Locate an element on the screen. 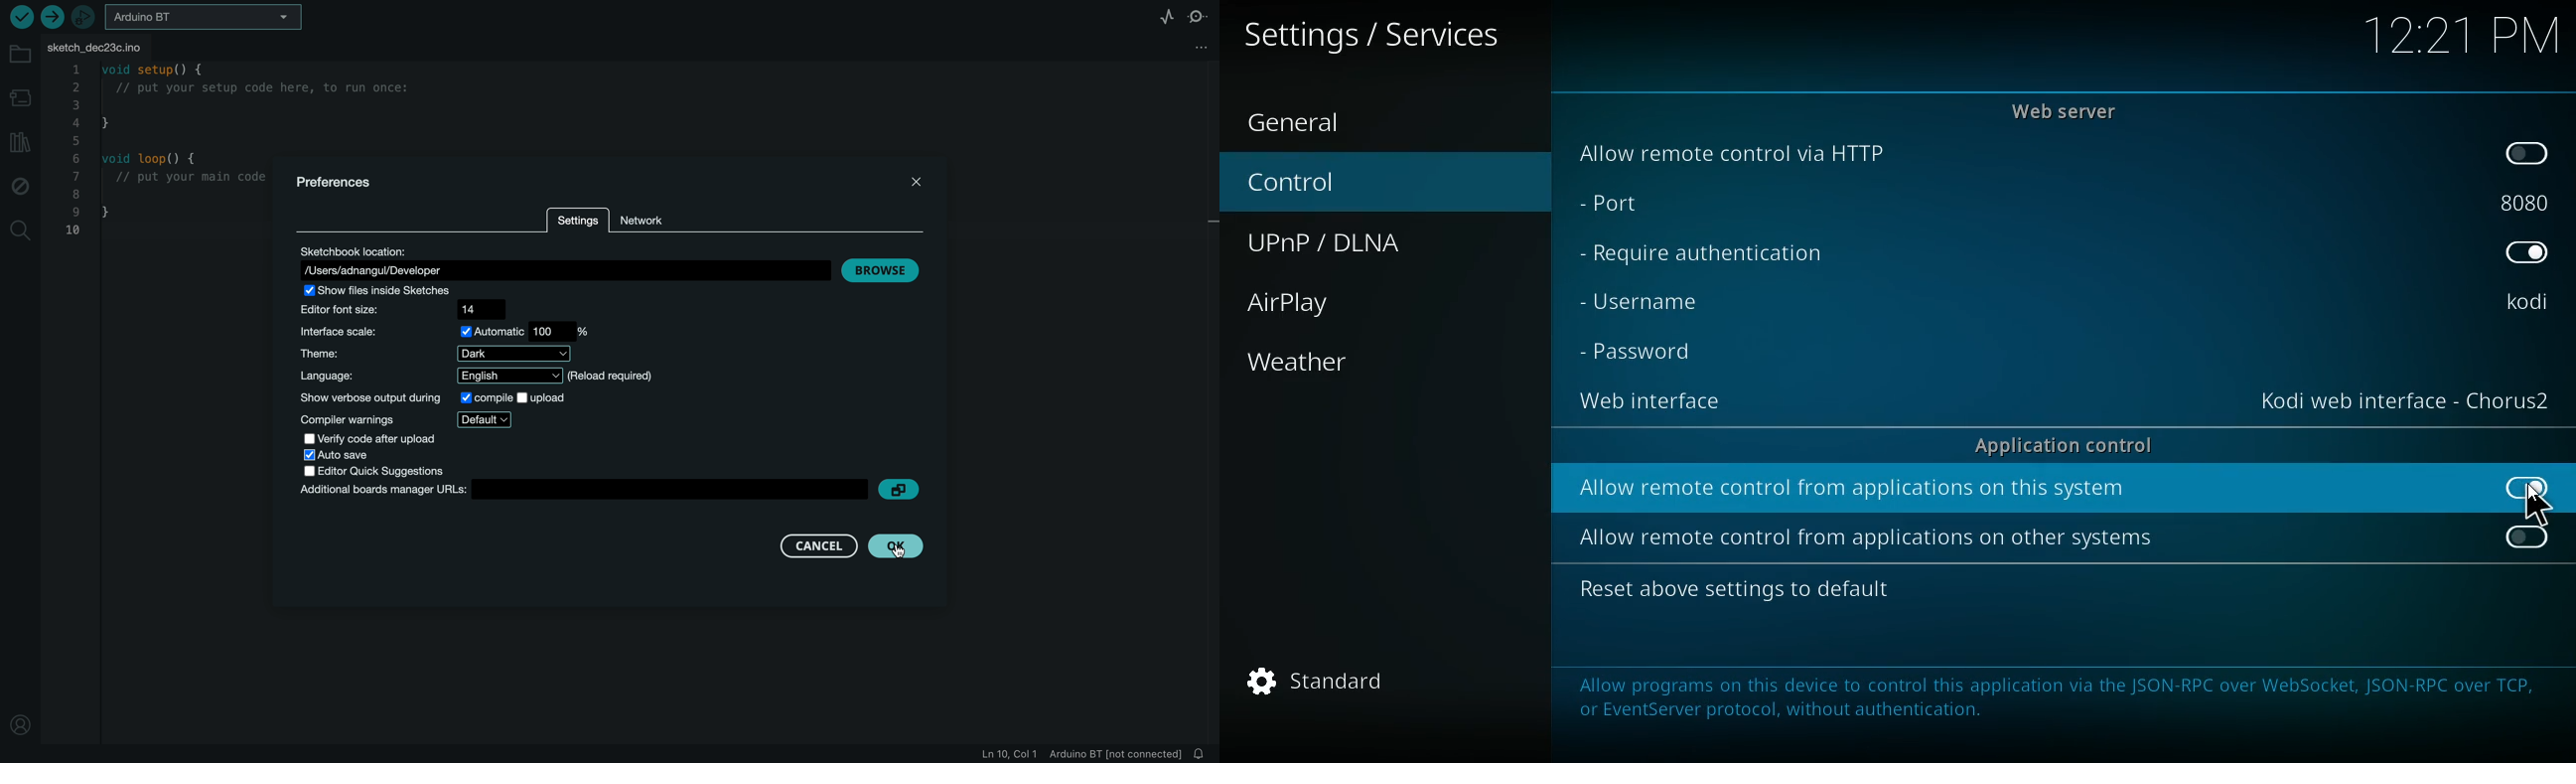  upnp / dlna is located at coordinates (1379, 243).